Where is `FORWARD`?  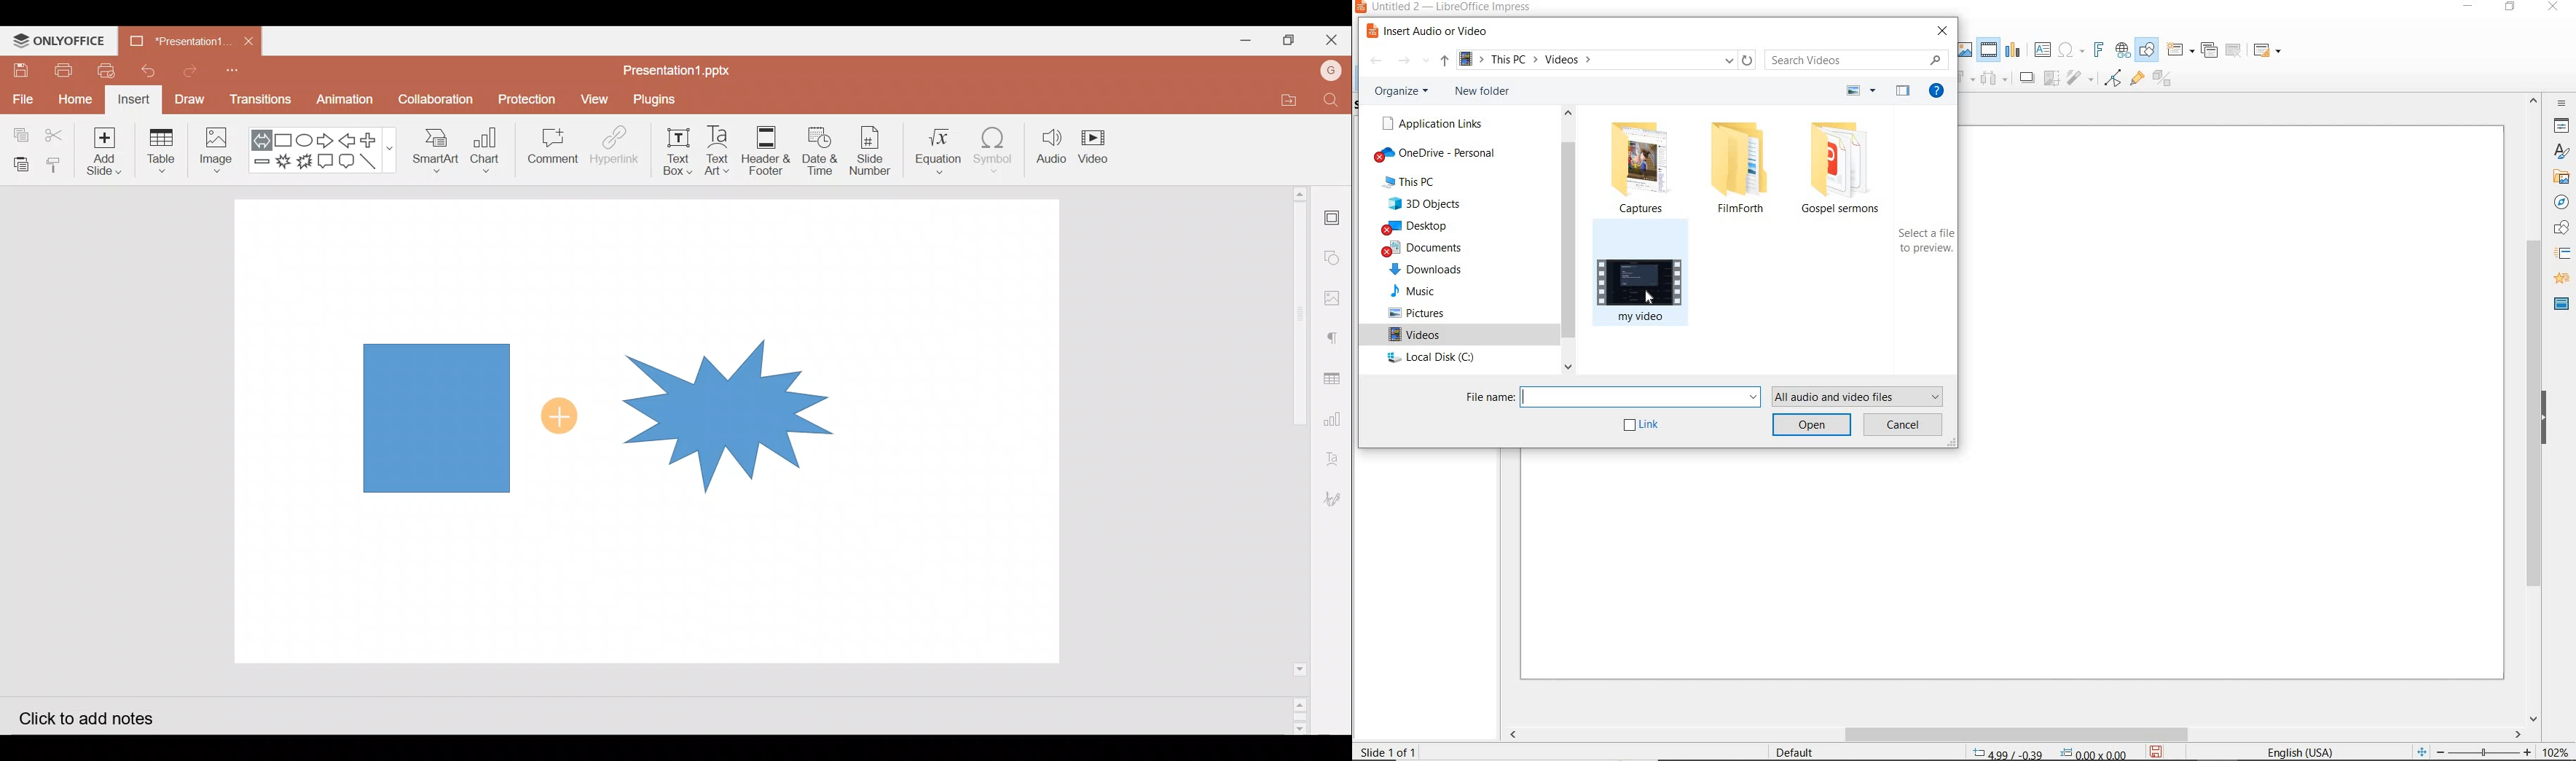
FORWARD is located at coordinates (1405, 61).